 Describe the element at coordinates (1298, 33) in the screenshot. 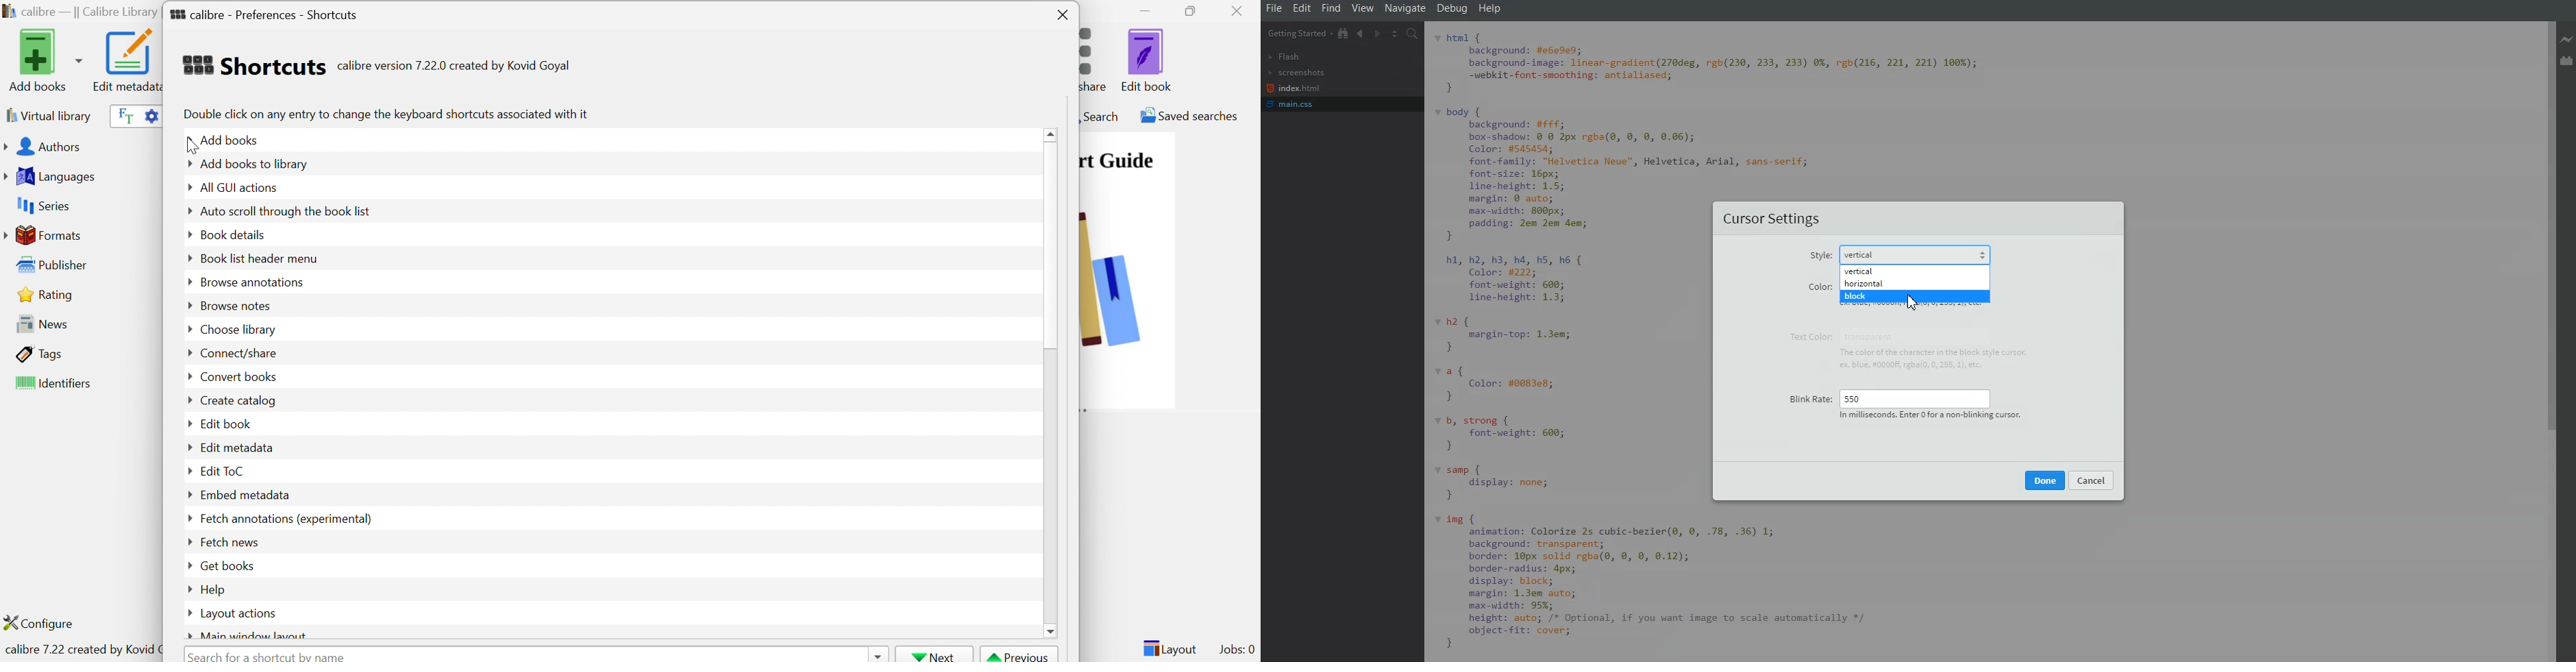

I see `Getting Started` at that location.